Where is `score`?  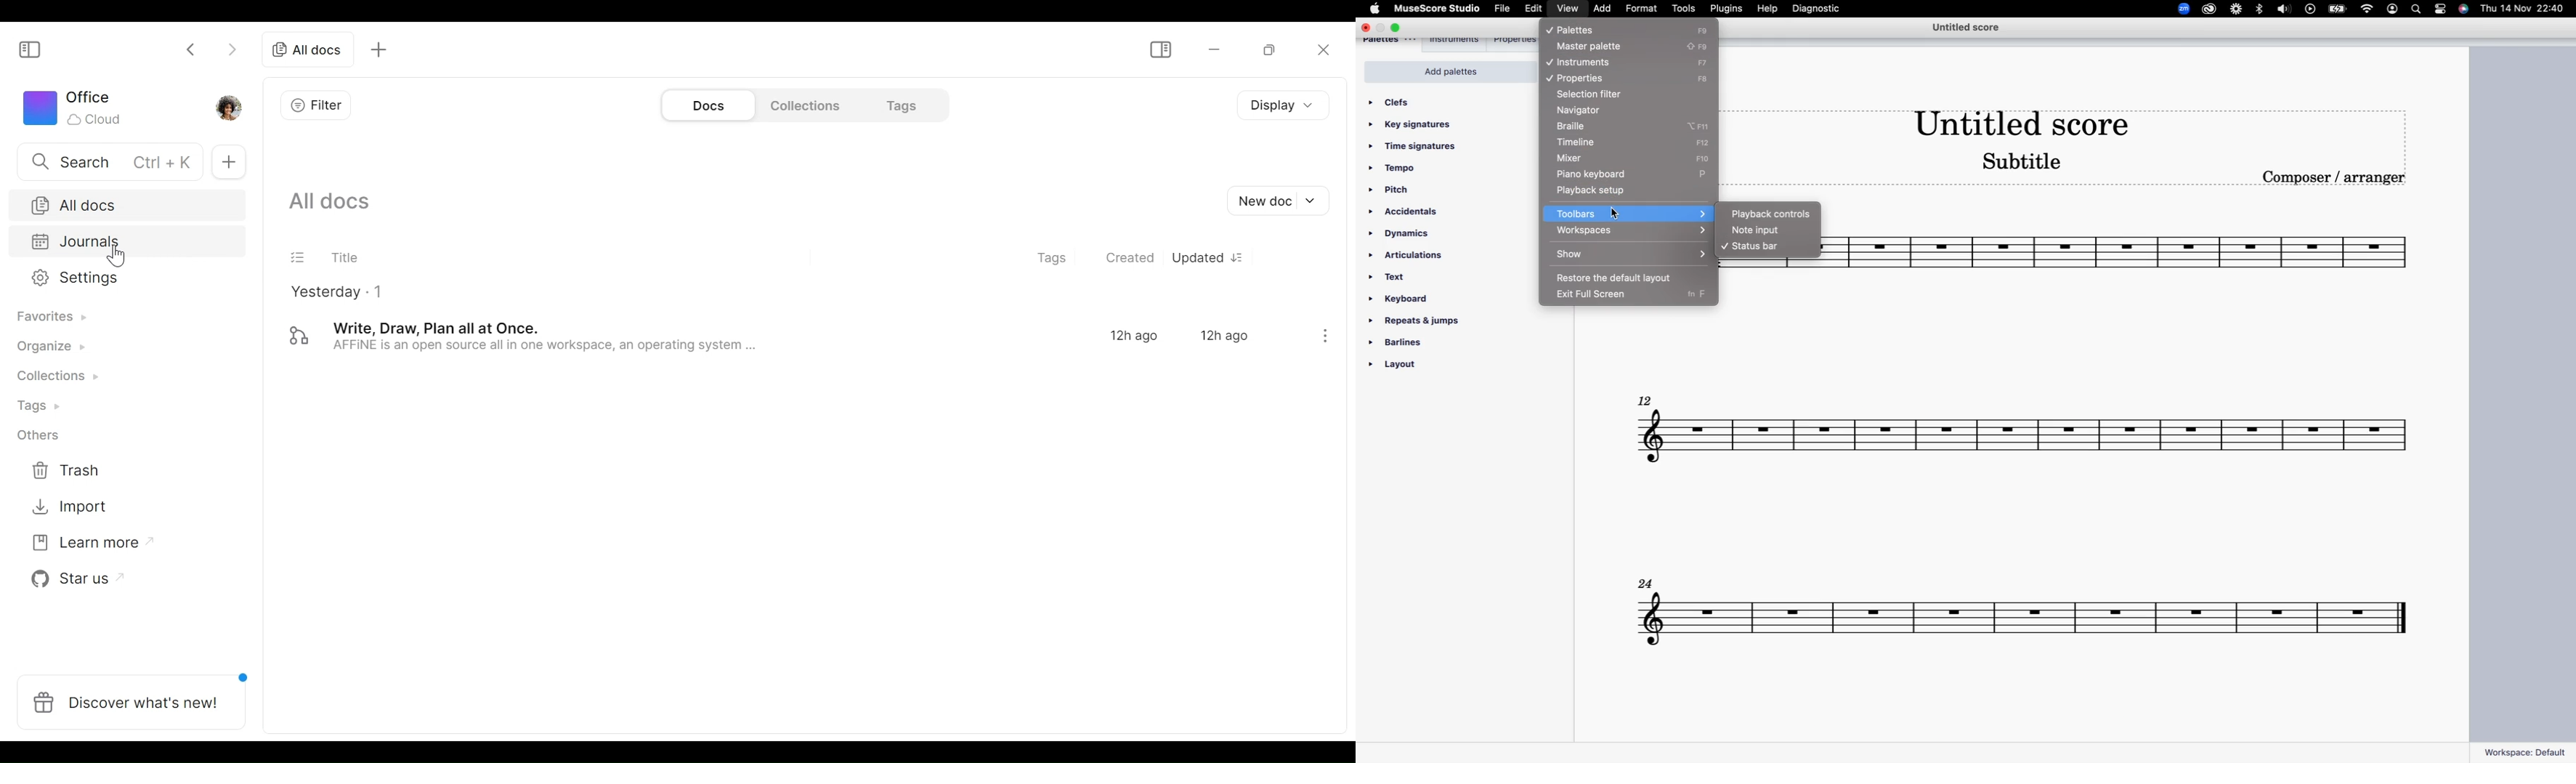 score is located at coordinates (2117, 257).